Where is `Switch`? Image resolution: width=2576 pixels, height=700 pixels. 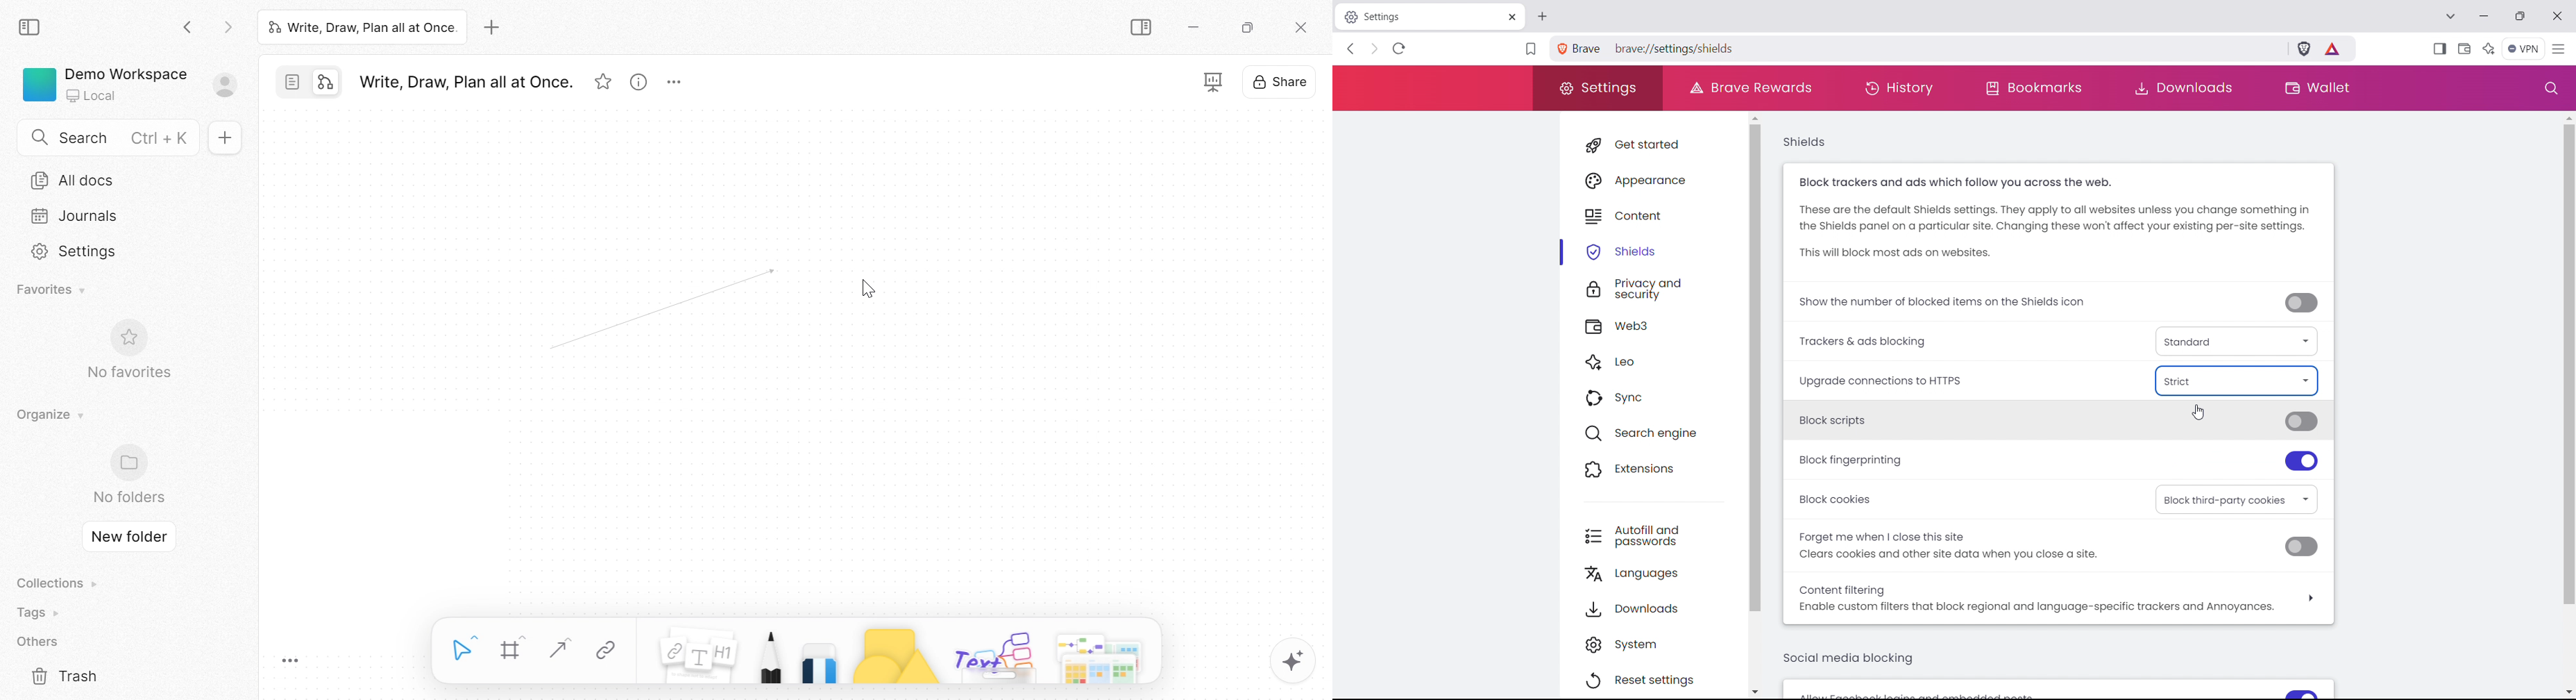 Switch is located at coordinates (313, 84).